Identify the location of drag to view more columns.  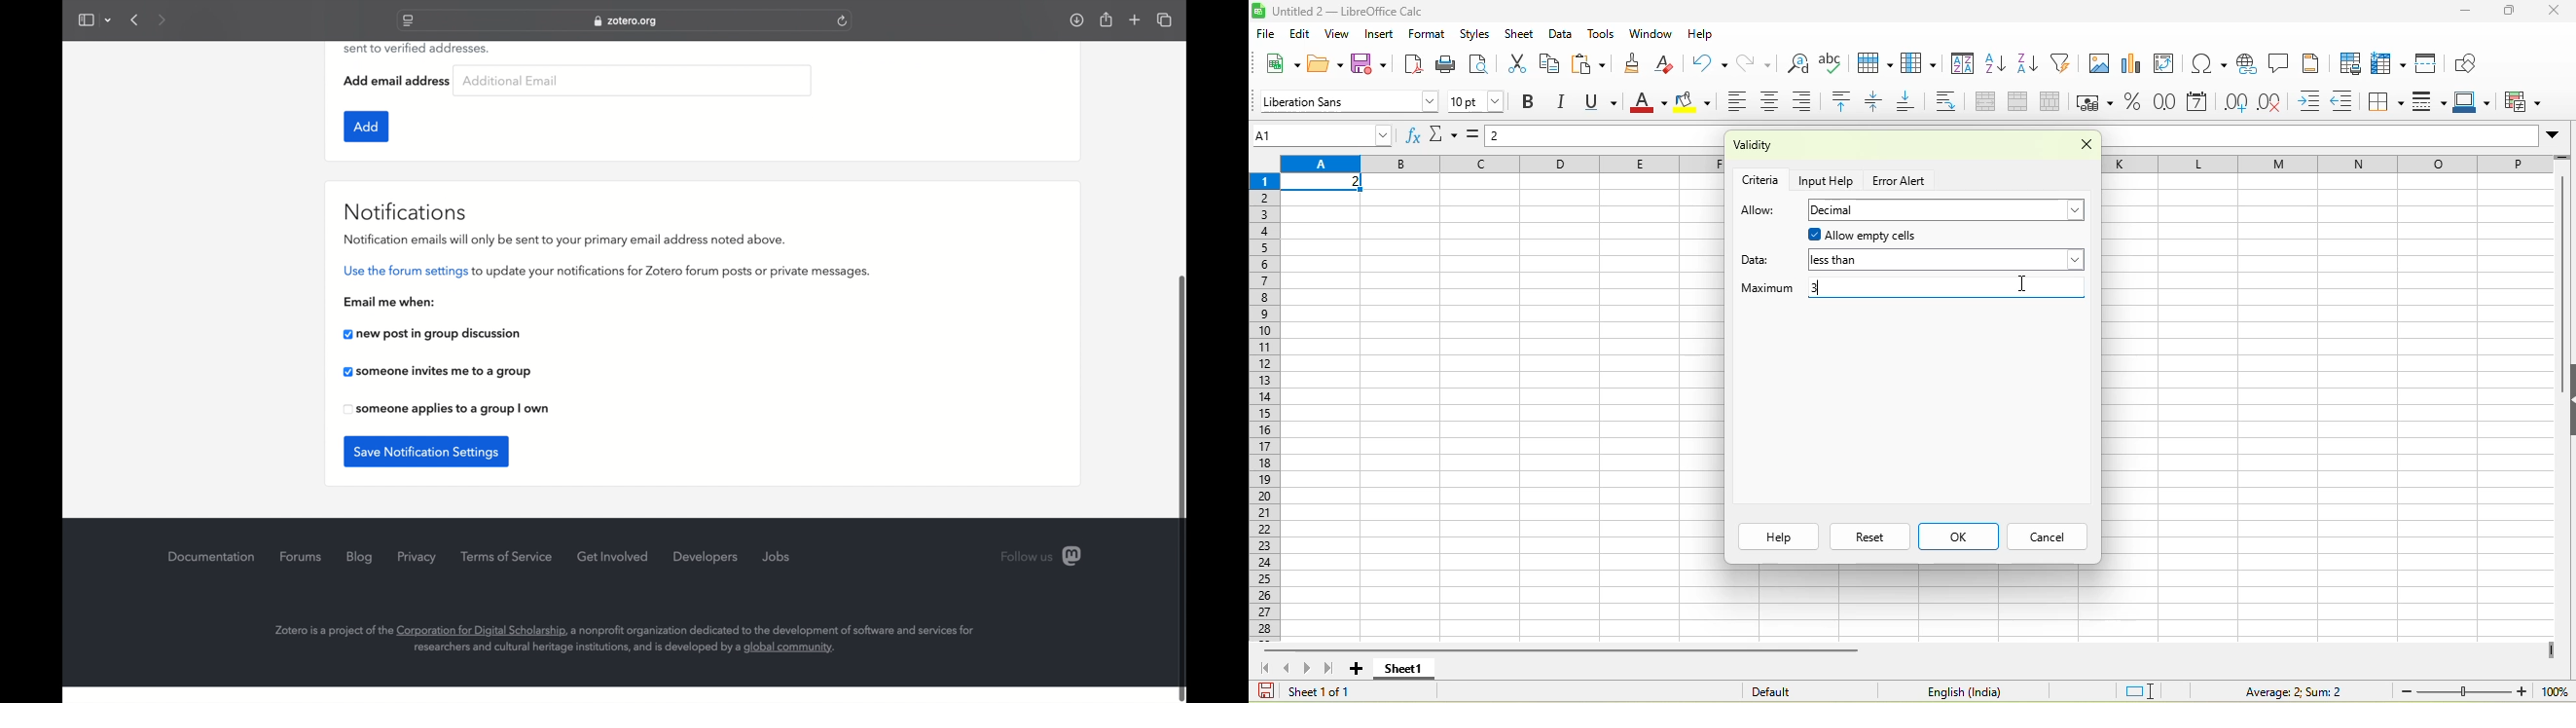
(2552, 650).